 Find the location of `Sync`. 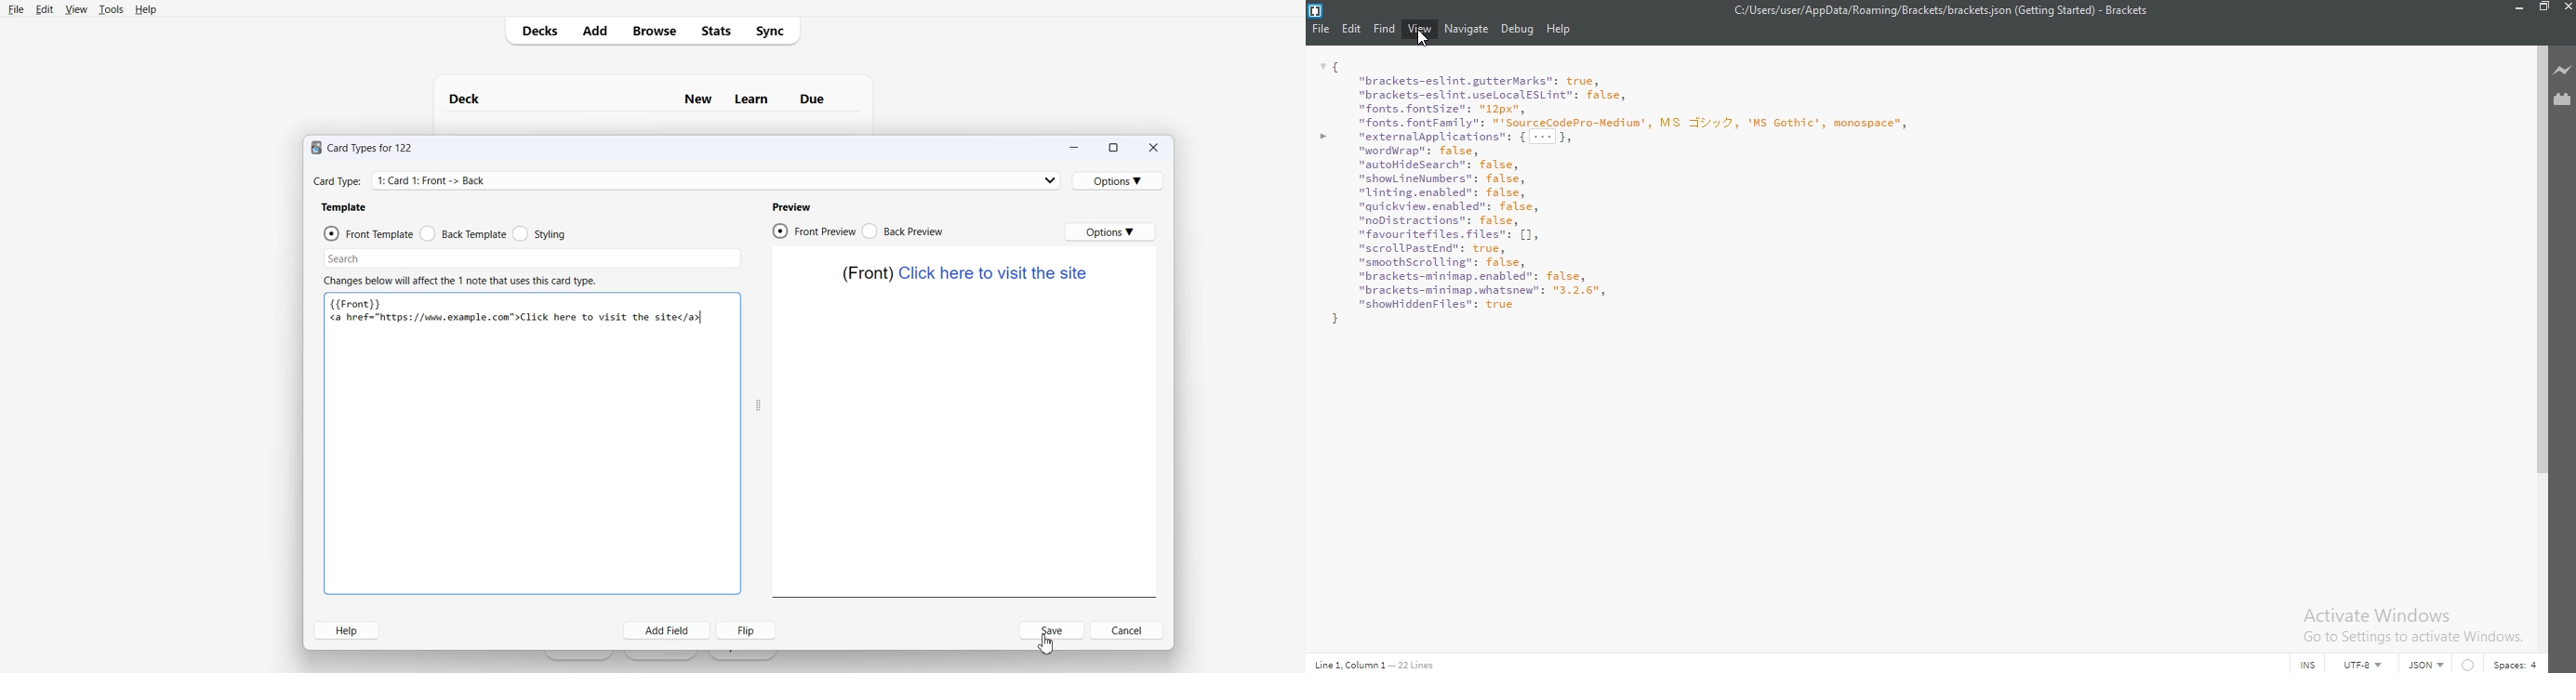

Sync is located at coordinates (775, 31).